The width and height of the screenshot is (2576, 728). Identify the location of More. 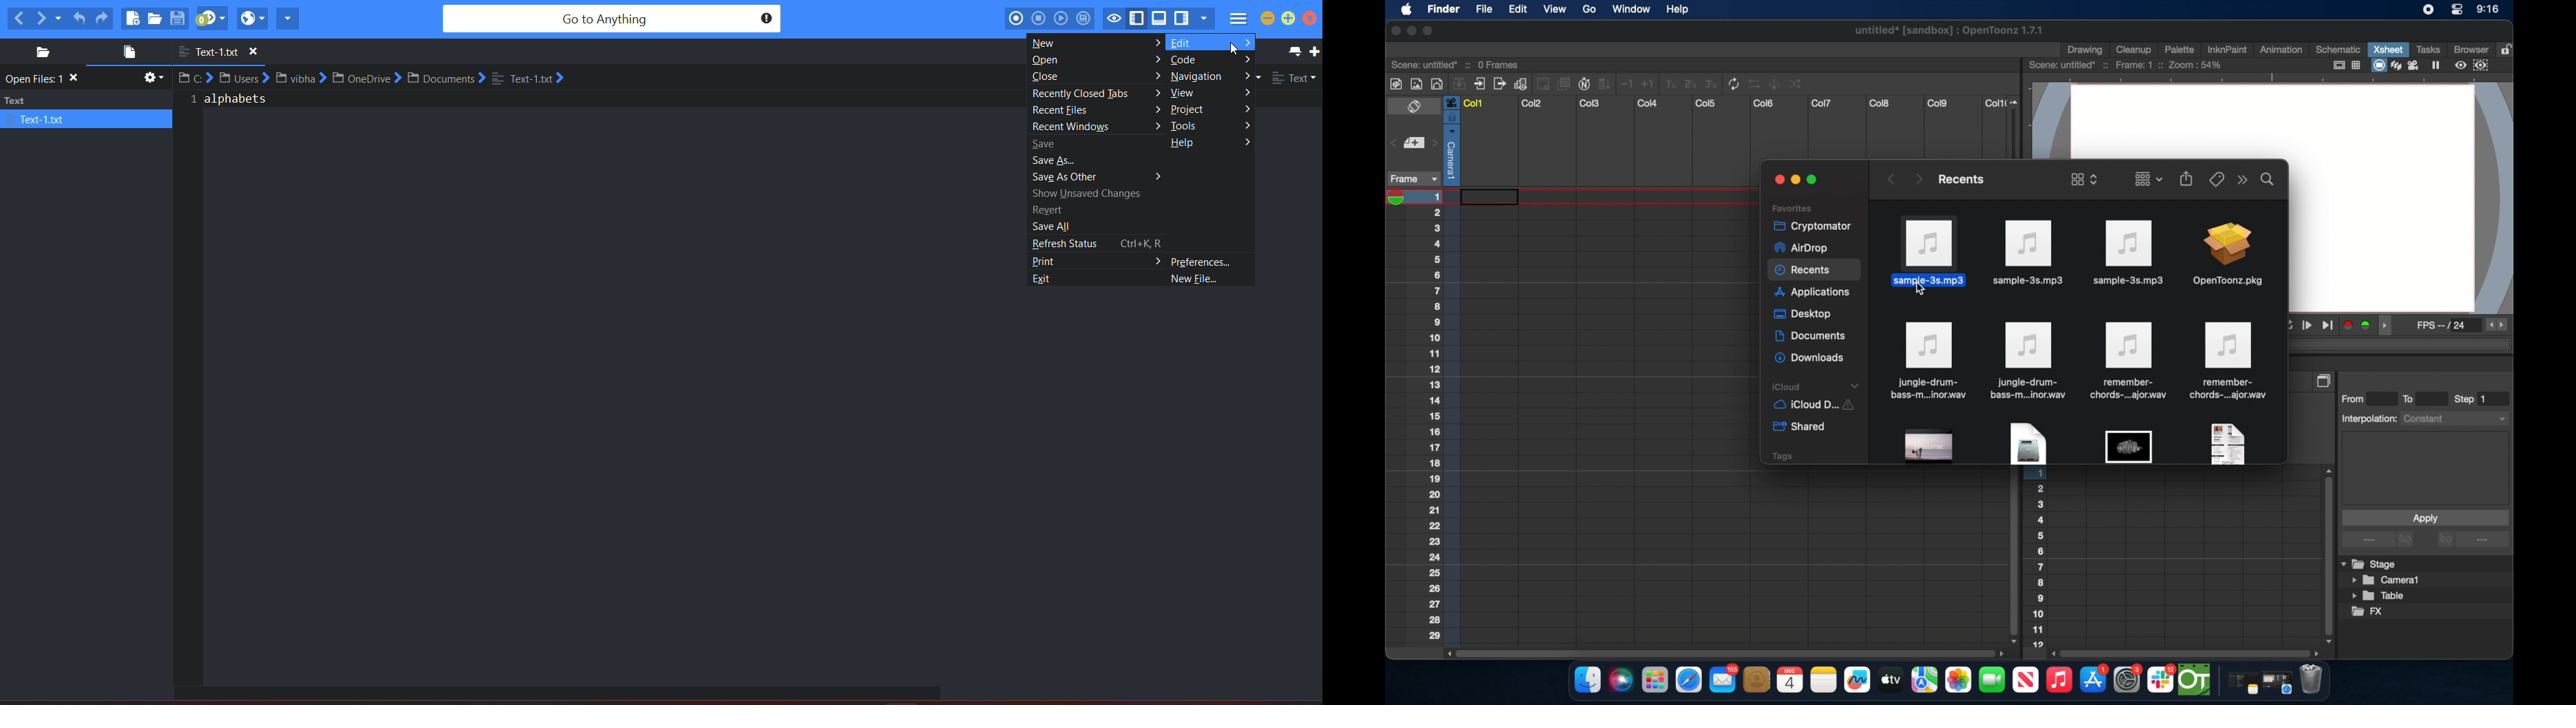
(1154, 60).